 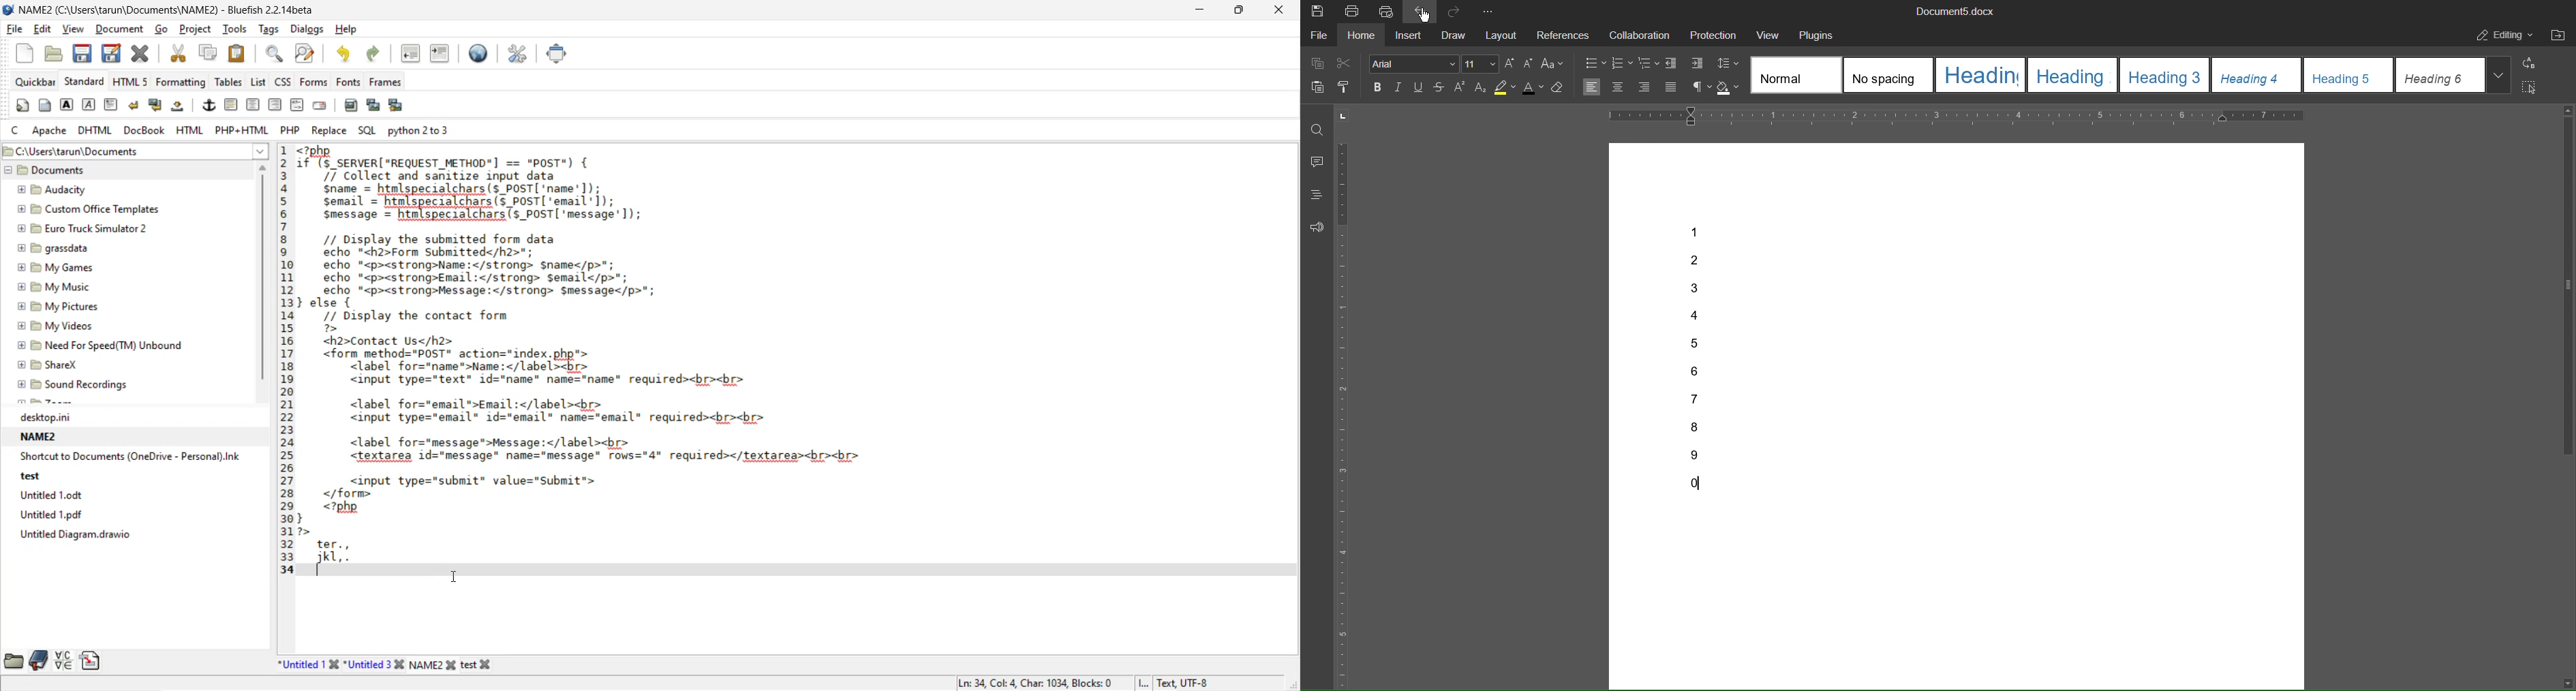 What do you see at coordinates (1421, 11) in the screenshot?
I see `Undo` at bounding box center [1421, 11].